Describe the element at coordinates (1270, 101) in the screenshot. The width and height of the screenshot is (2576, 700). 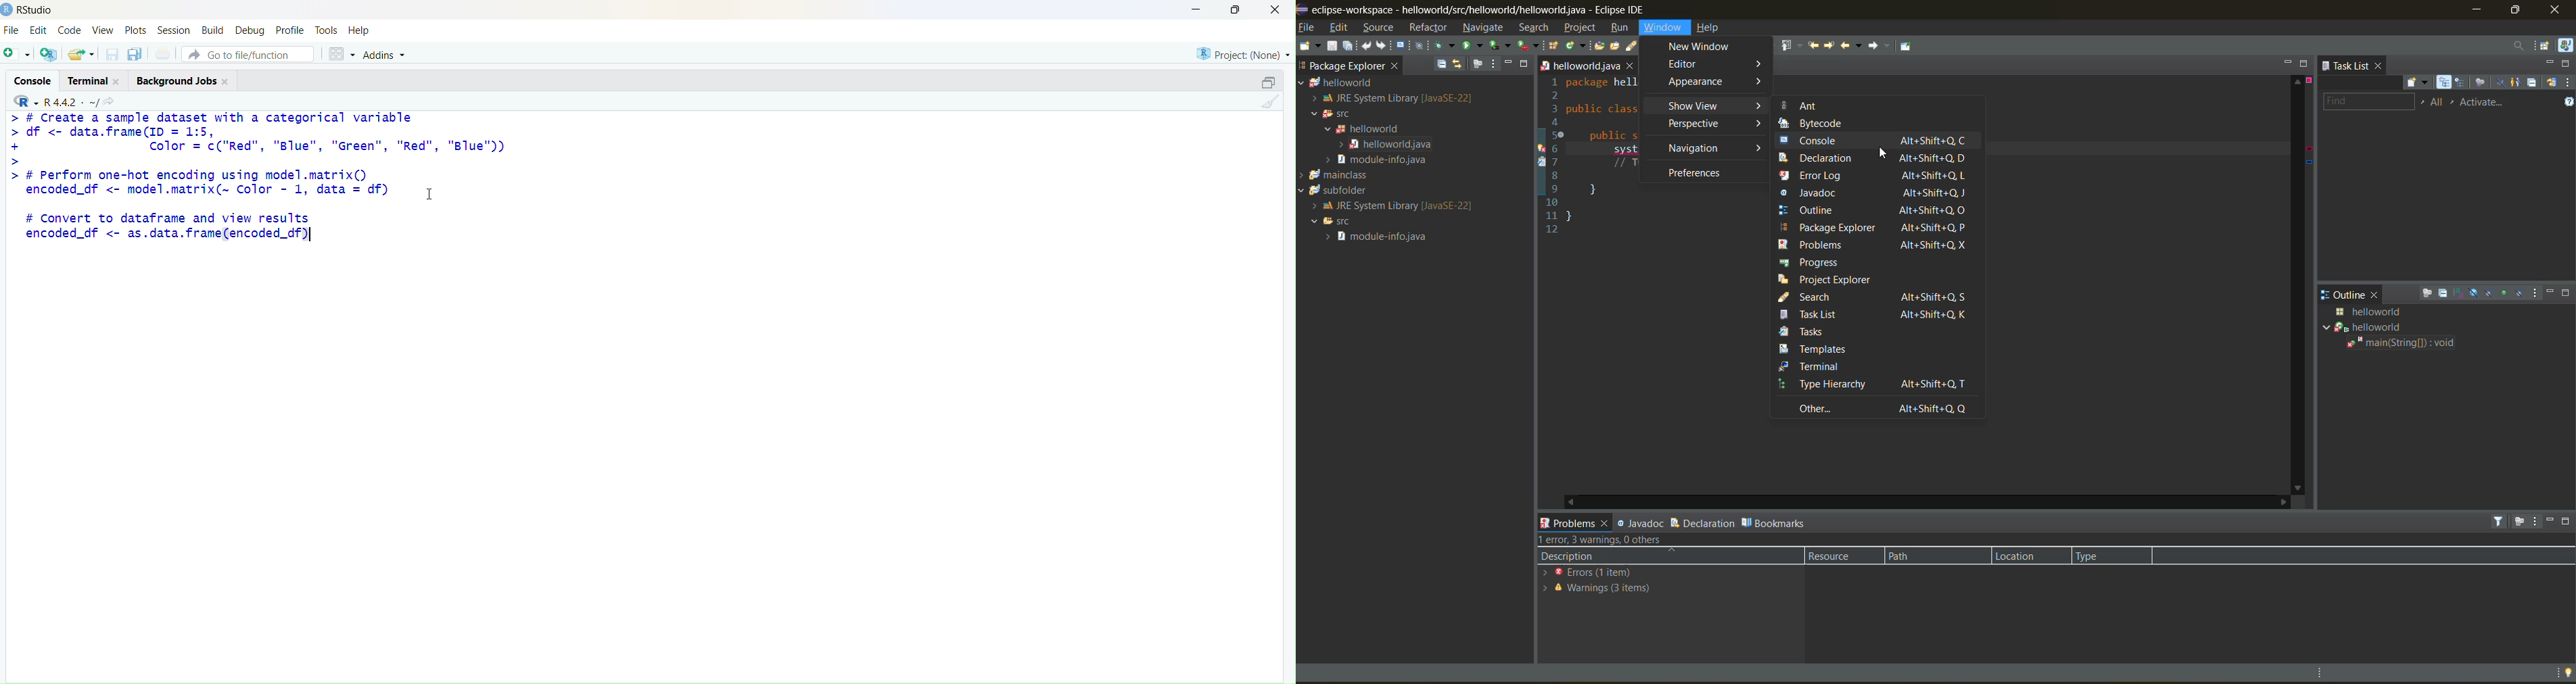
I see `clean` at that location.